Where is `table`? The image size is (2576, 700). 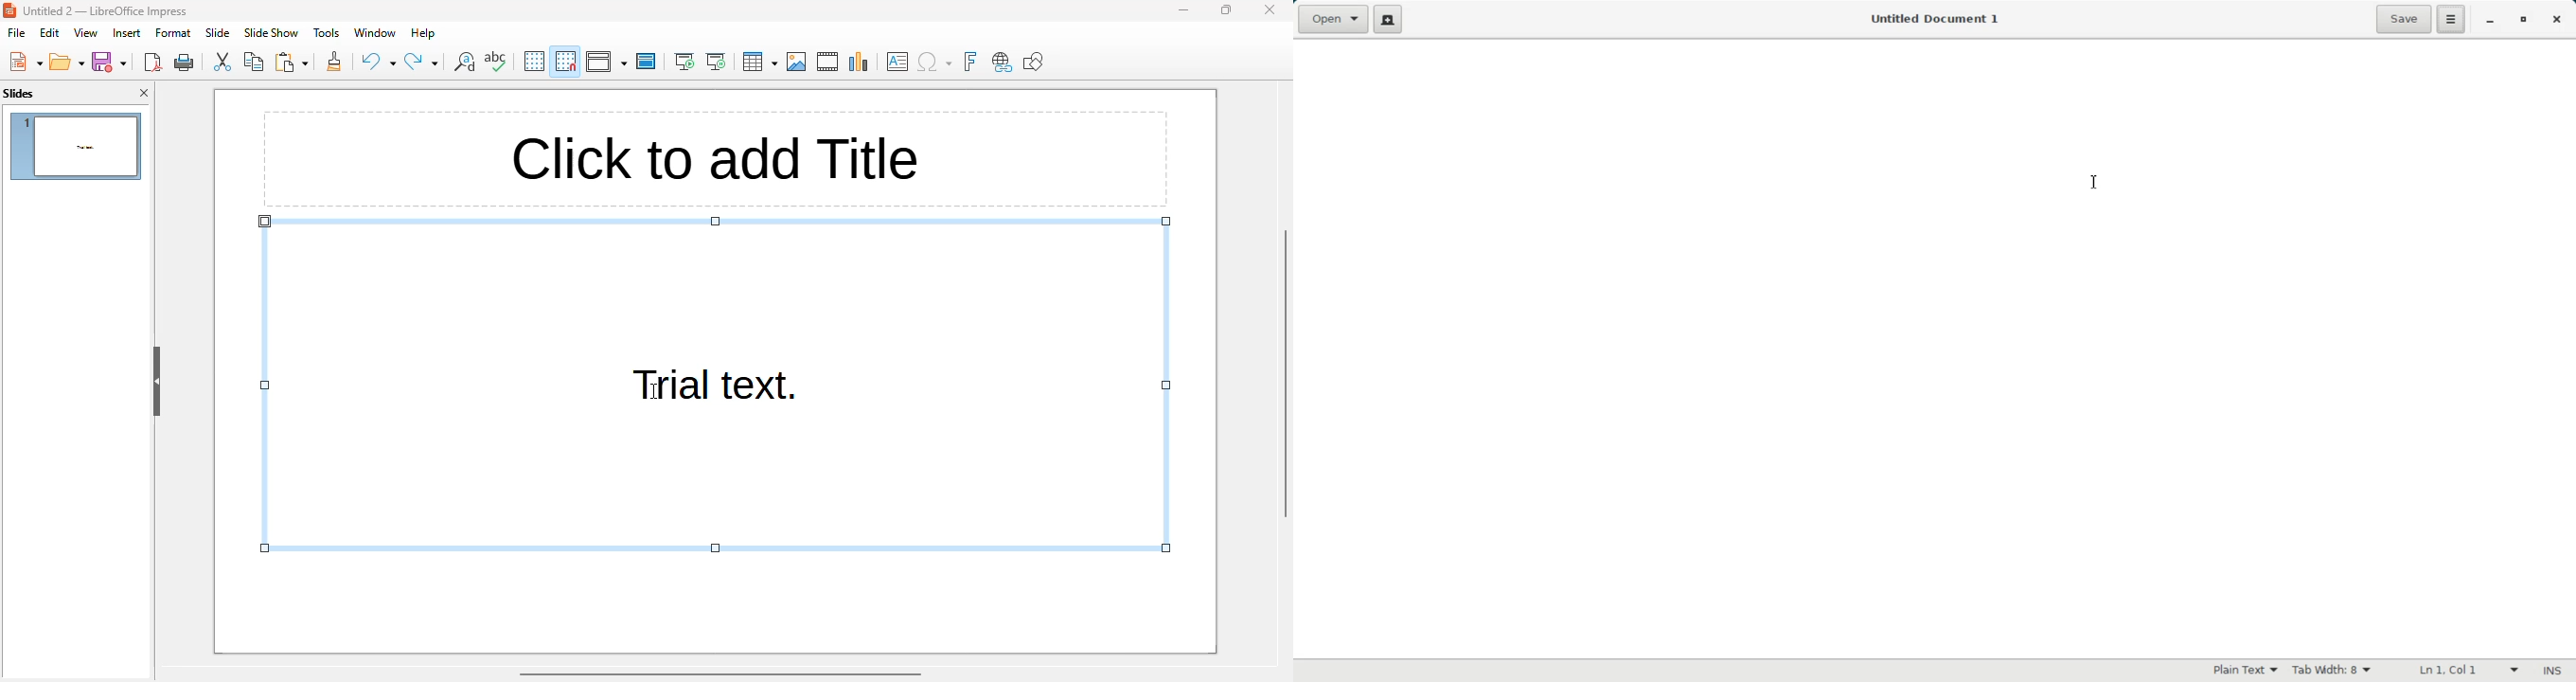 table is located at coordinates (759, 61).